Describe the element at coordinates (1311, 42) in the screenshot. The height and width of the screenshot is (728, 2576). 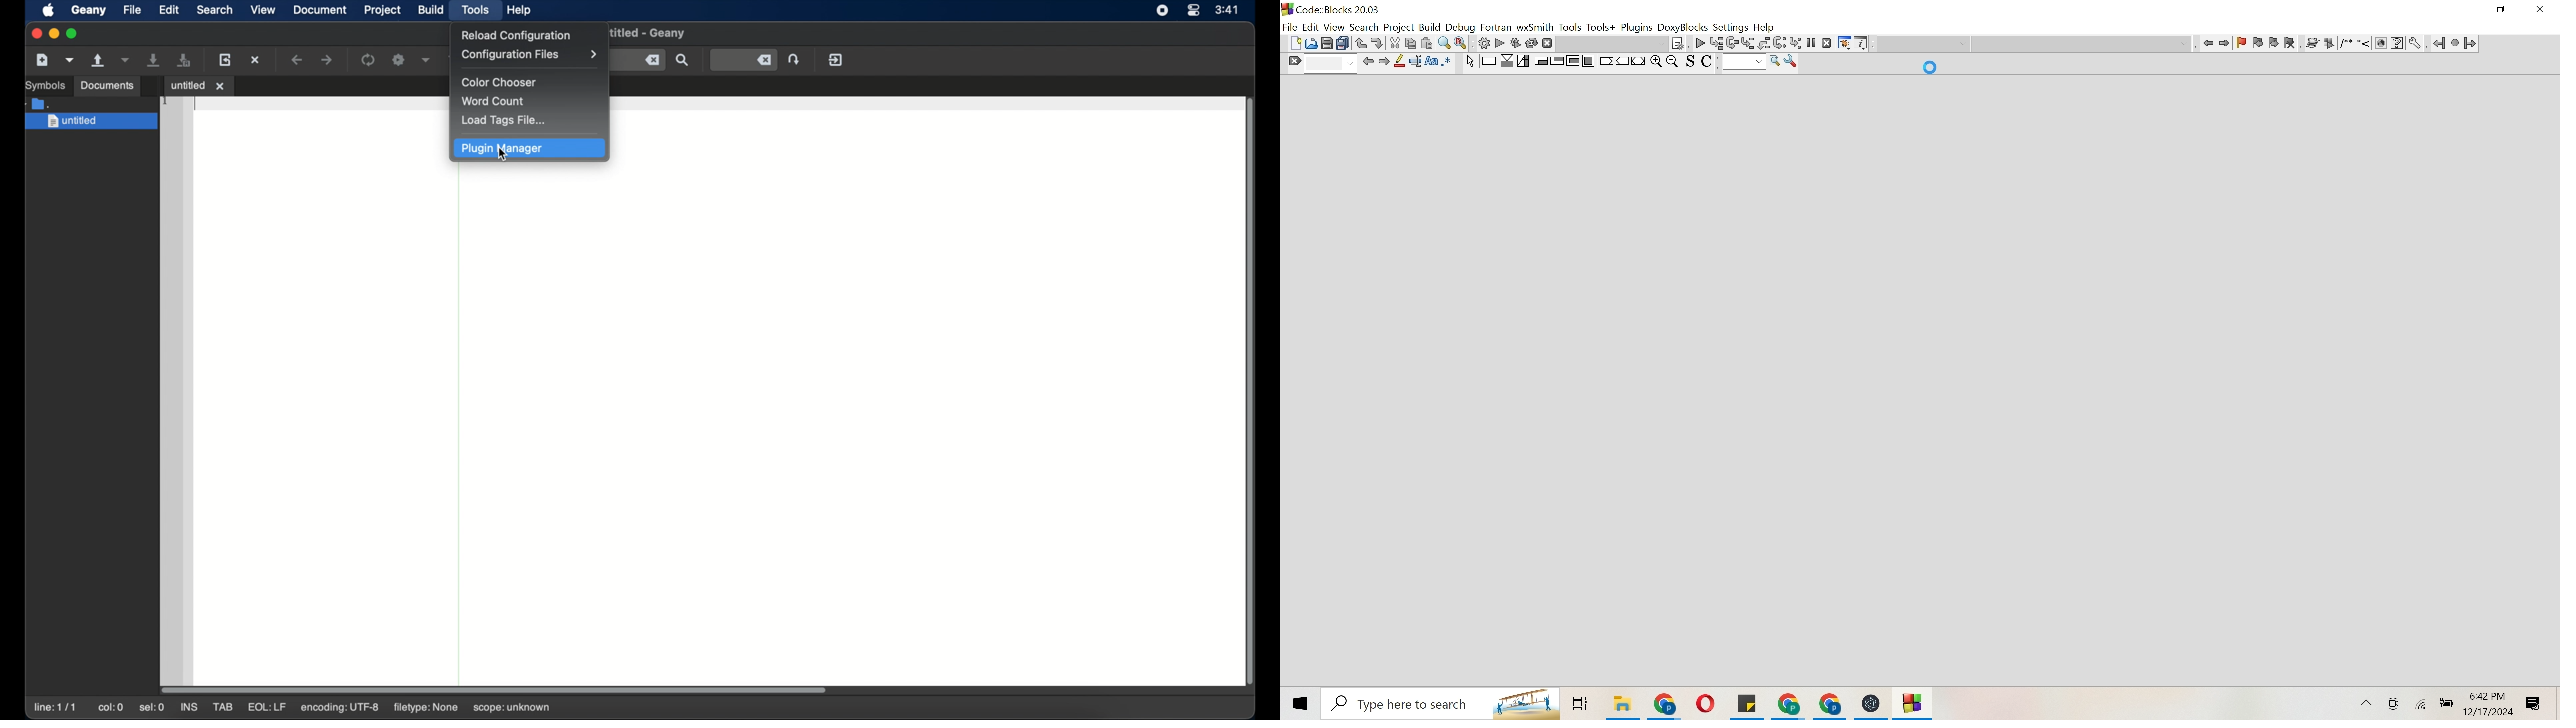
I see `Picture` at that location.